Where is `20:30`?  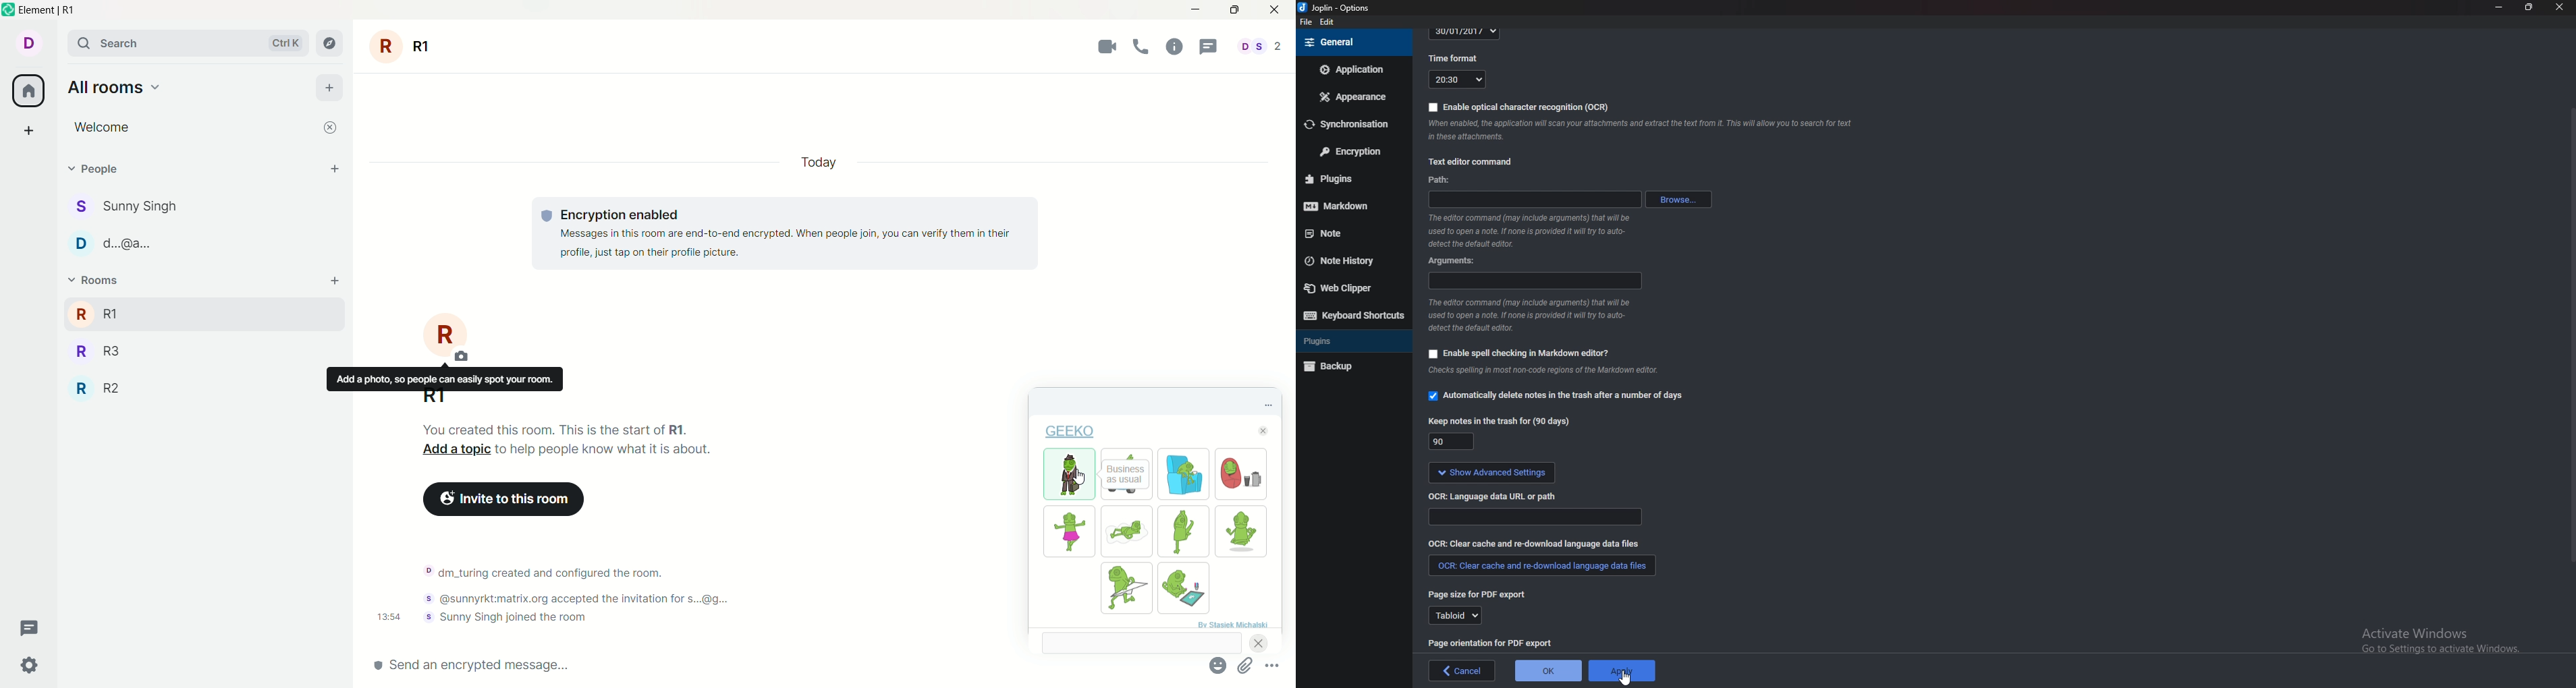
20:30 is located at coordinates (1457, 79).